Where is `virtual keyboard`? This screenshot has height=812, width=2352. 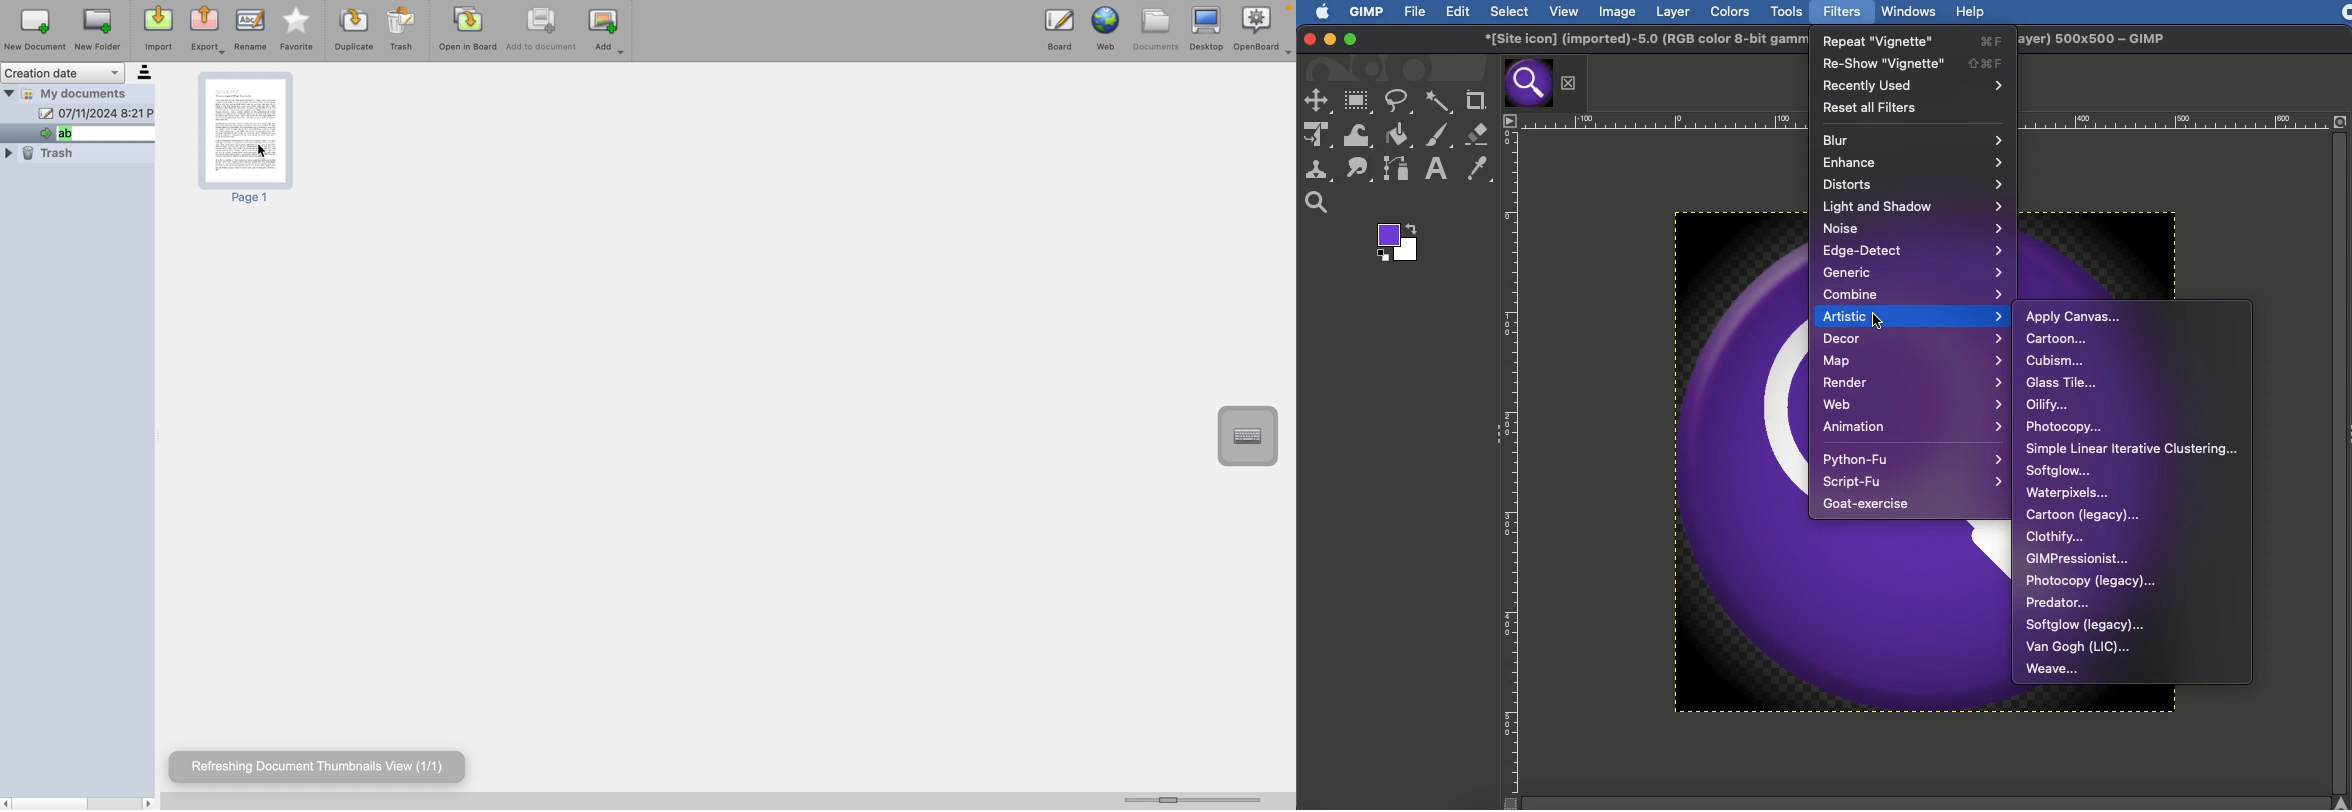
virtual keyboard is located at coordinates (1250, 436).